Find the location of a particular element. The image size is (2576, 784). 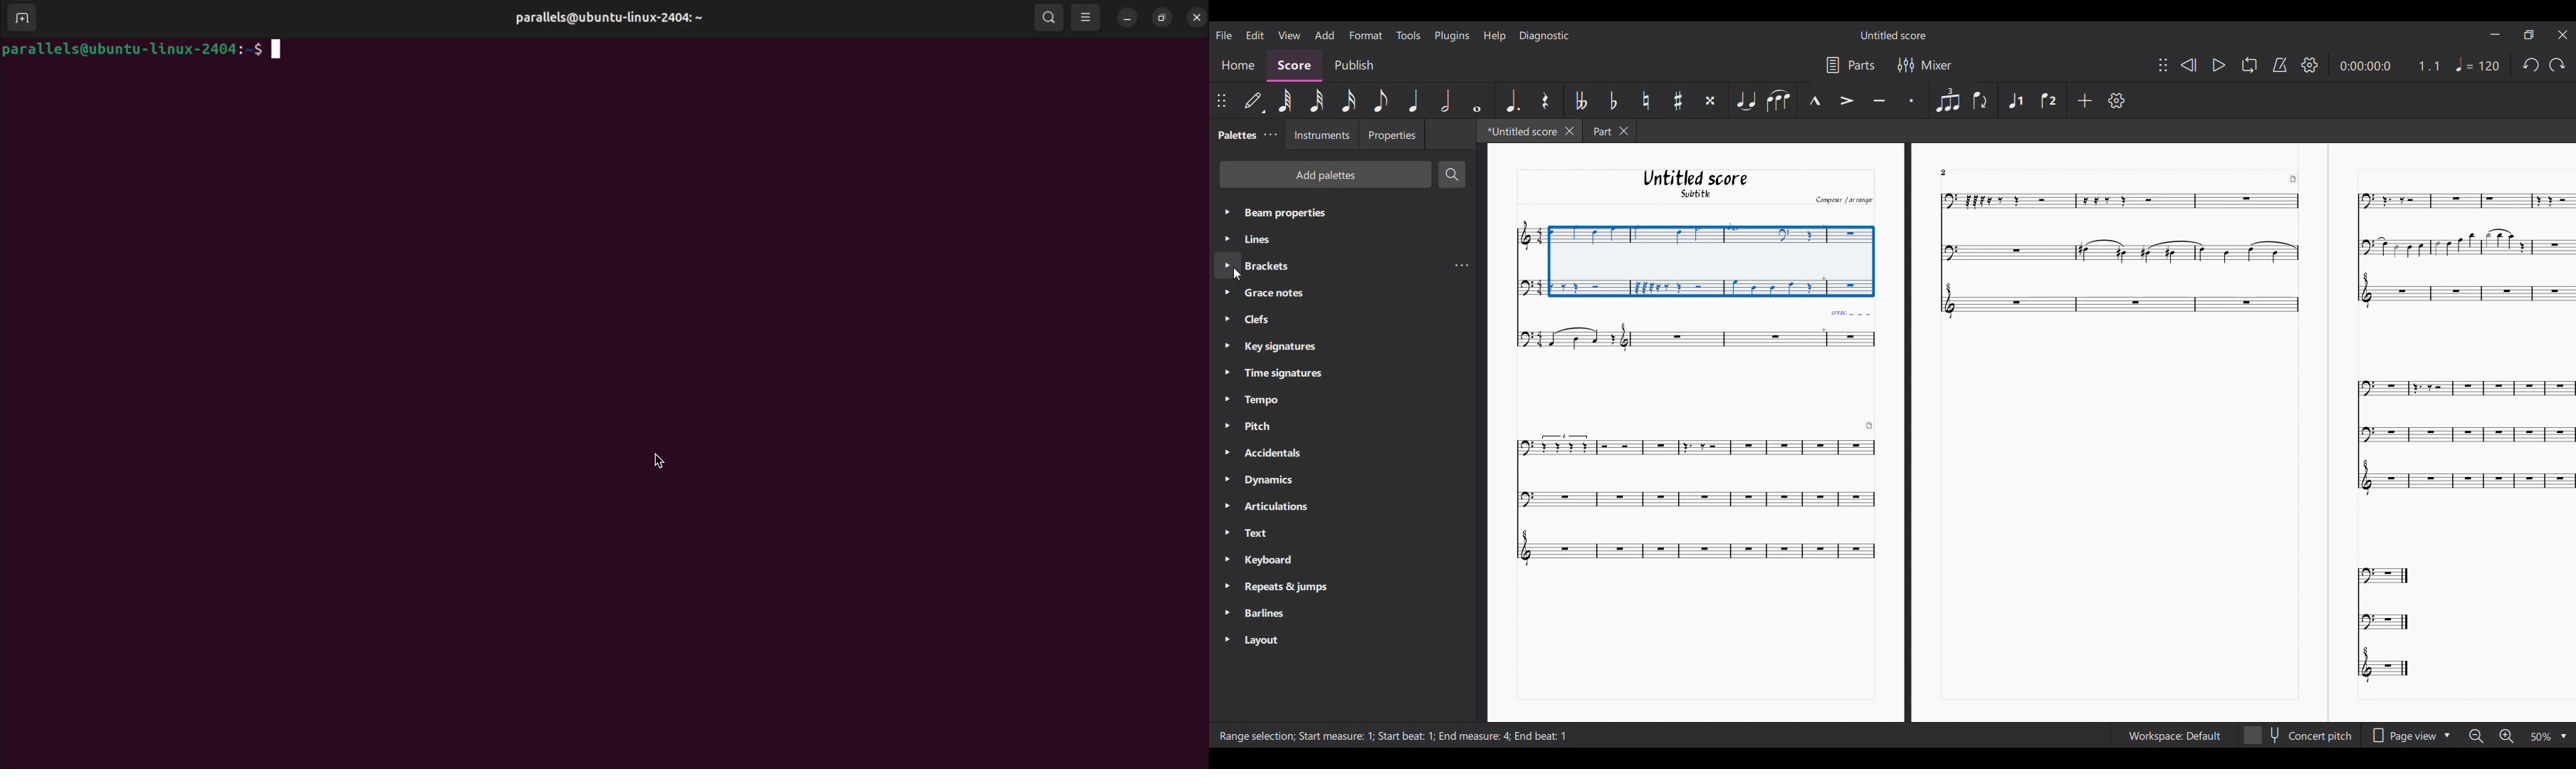

close is located at coordinates (1197, 17).